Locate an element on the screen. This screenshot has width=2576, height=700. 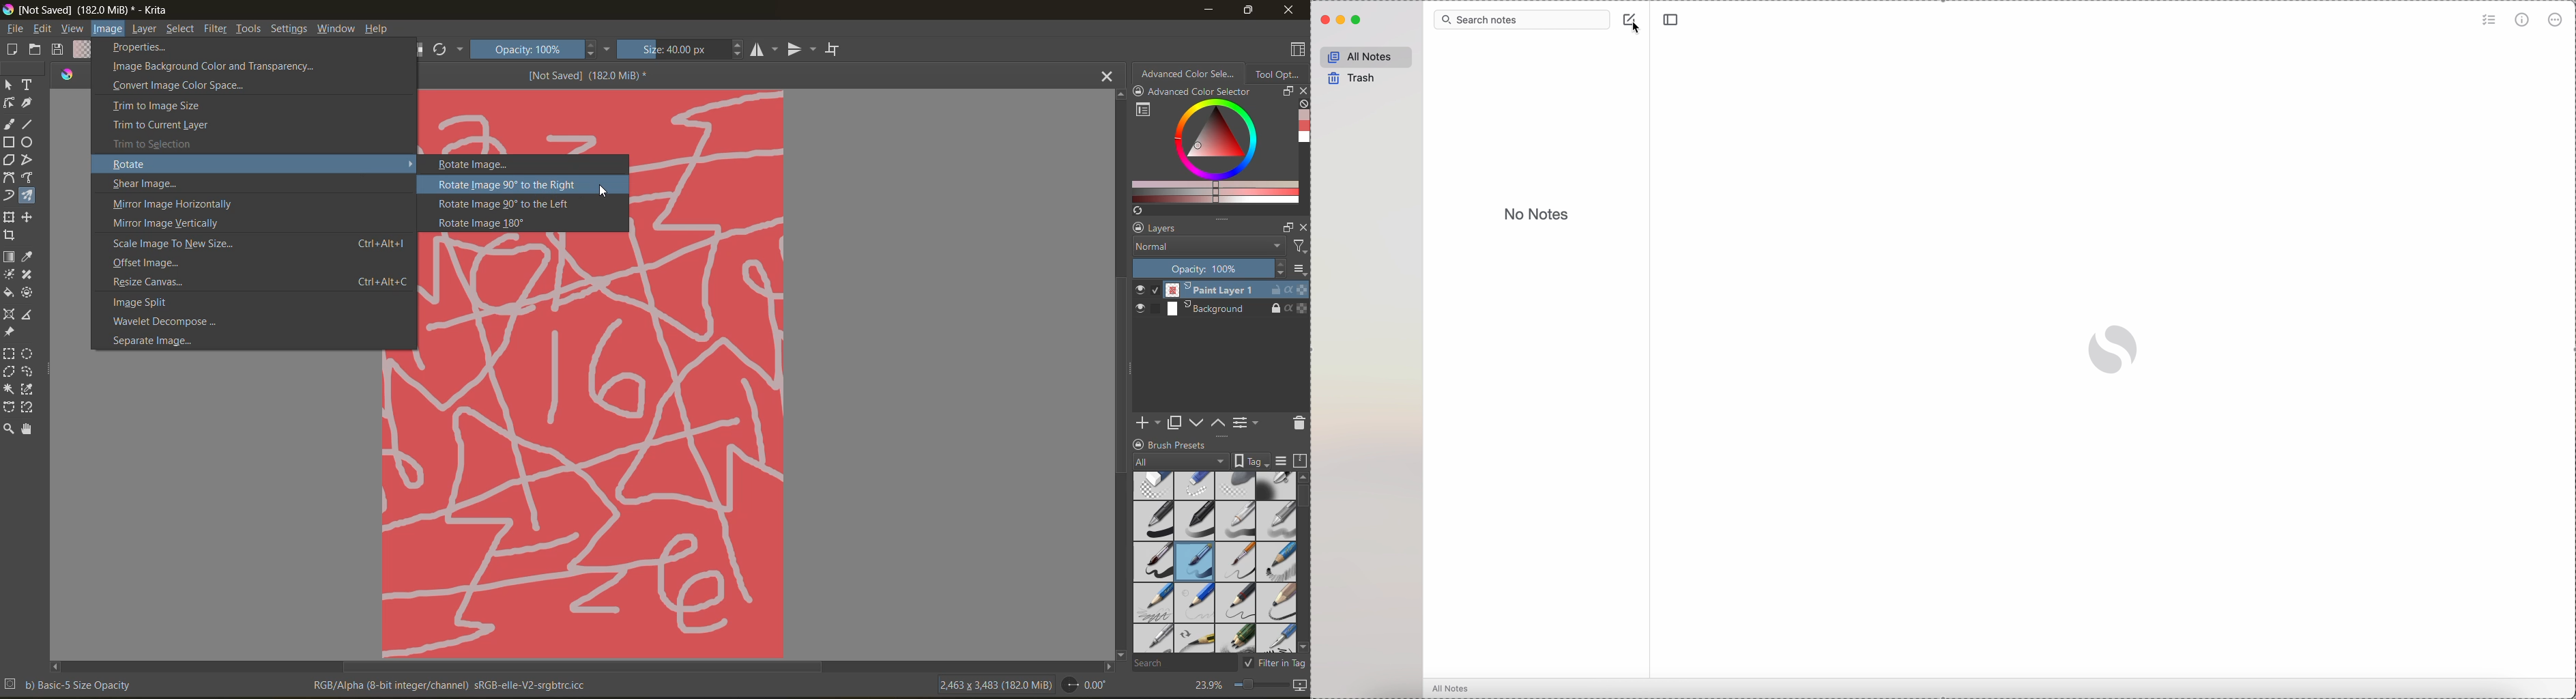
maximize Simplenote is located at coordinates (1358, 20).